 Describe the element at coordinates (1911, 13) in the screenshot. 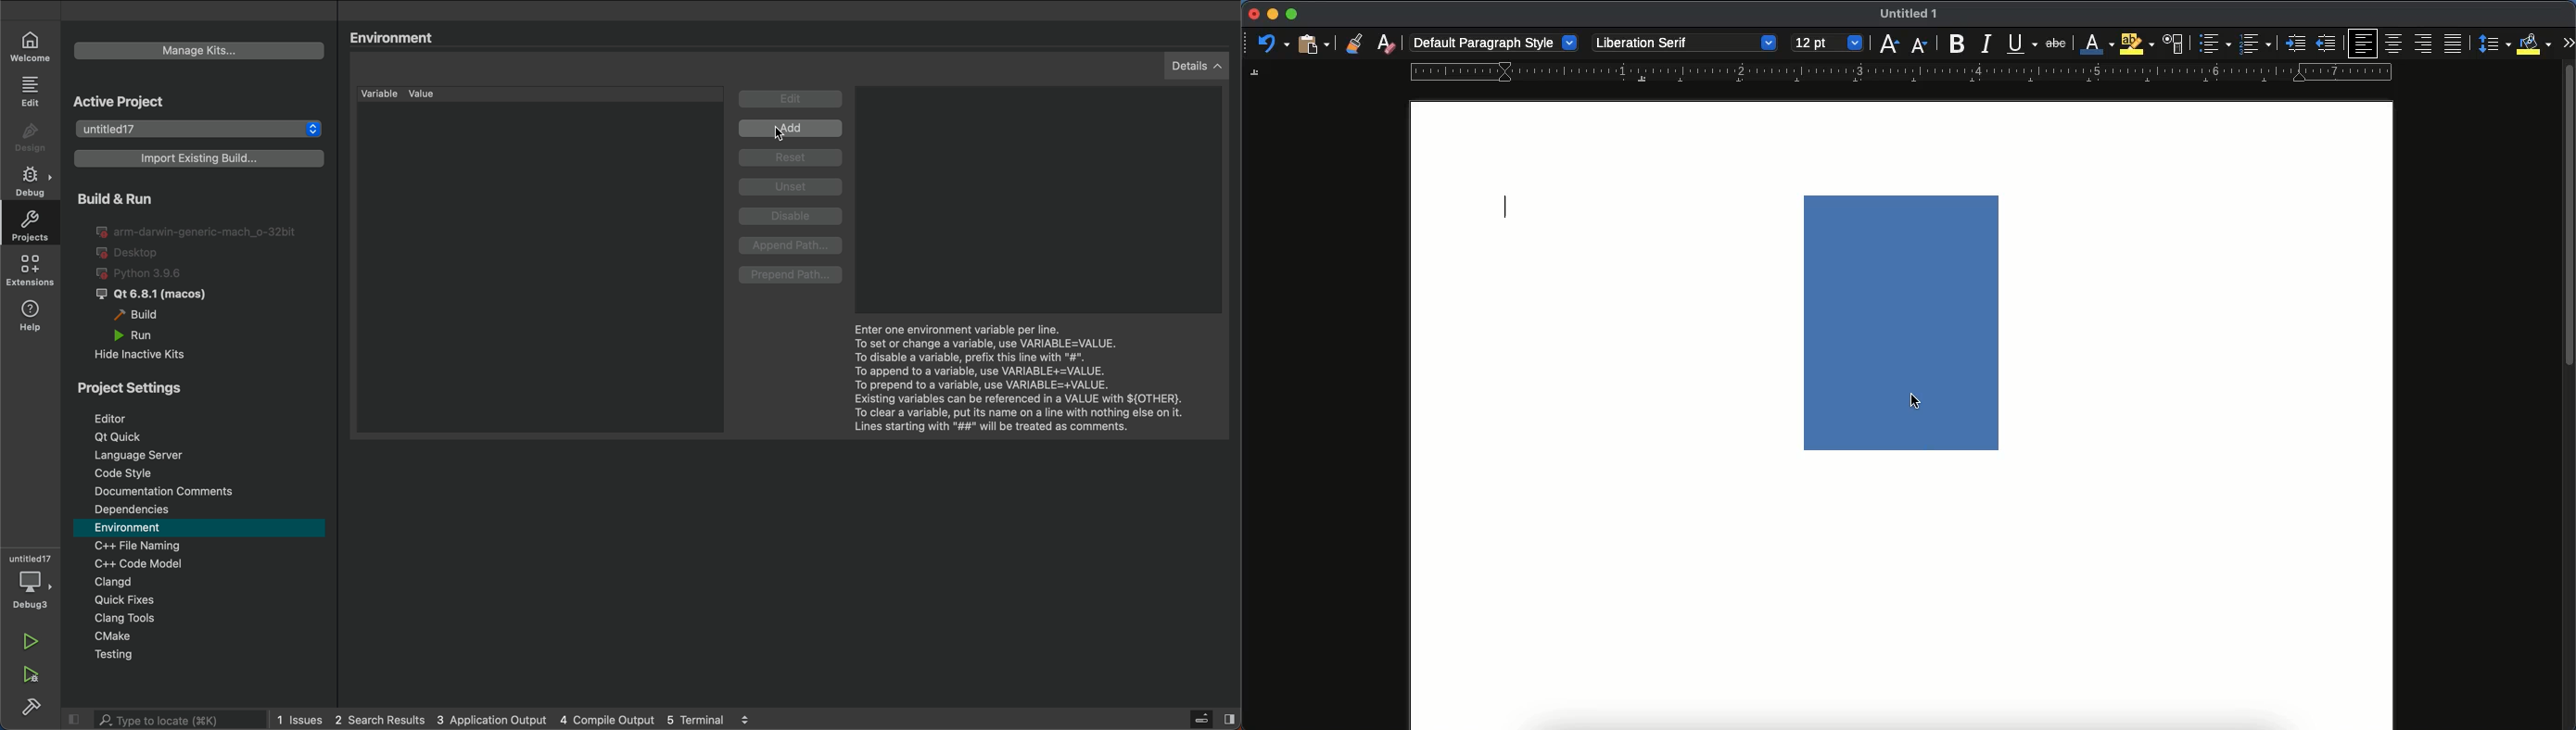

I see `Untiled 1 - name` at that location.